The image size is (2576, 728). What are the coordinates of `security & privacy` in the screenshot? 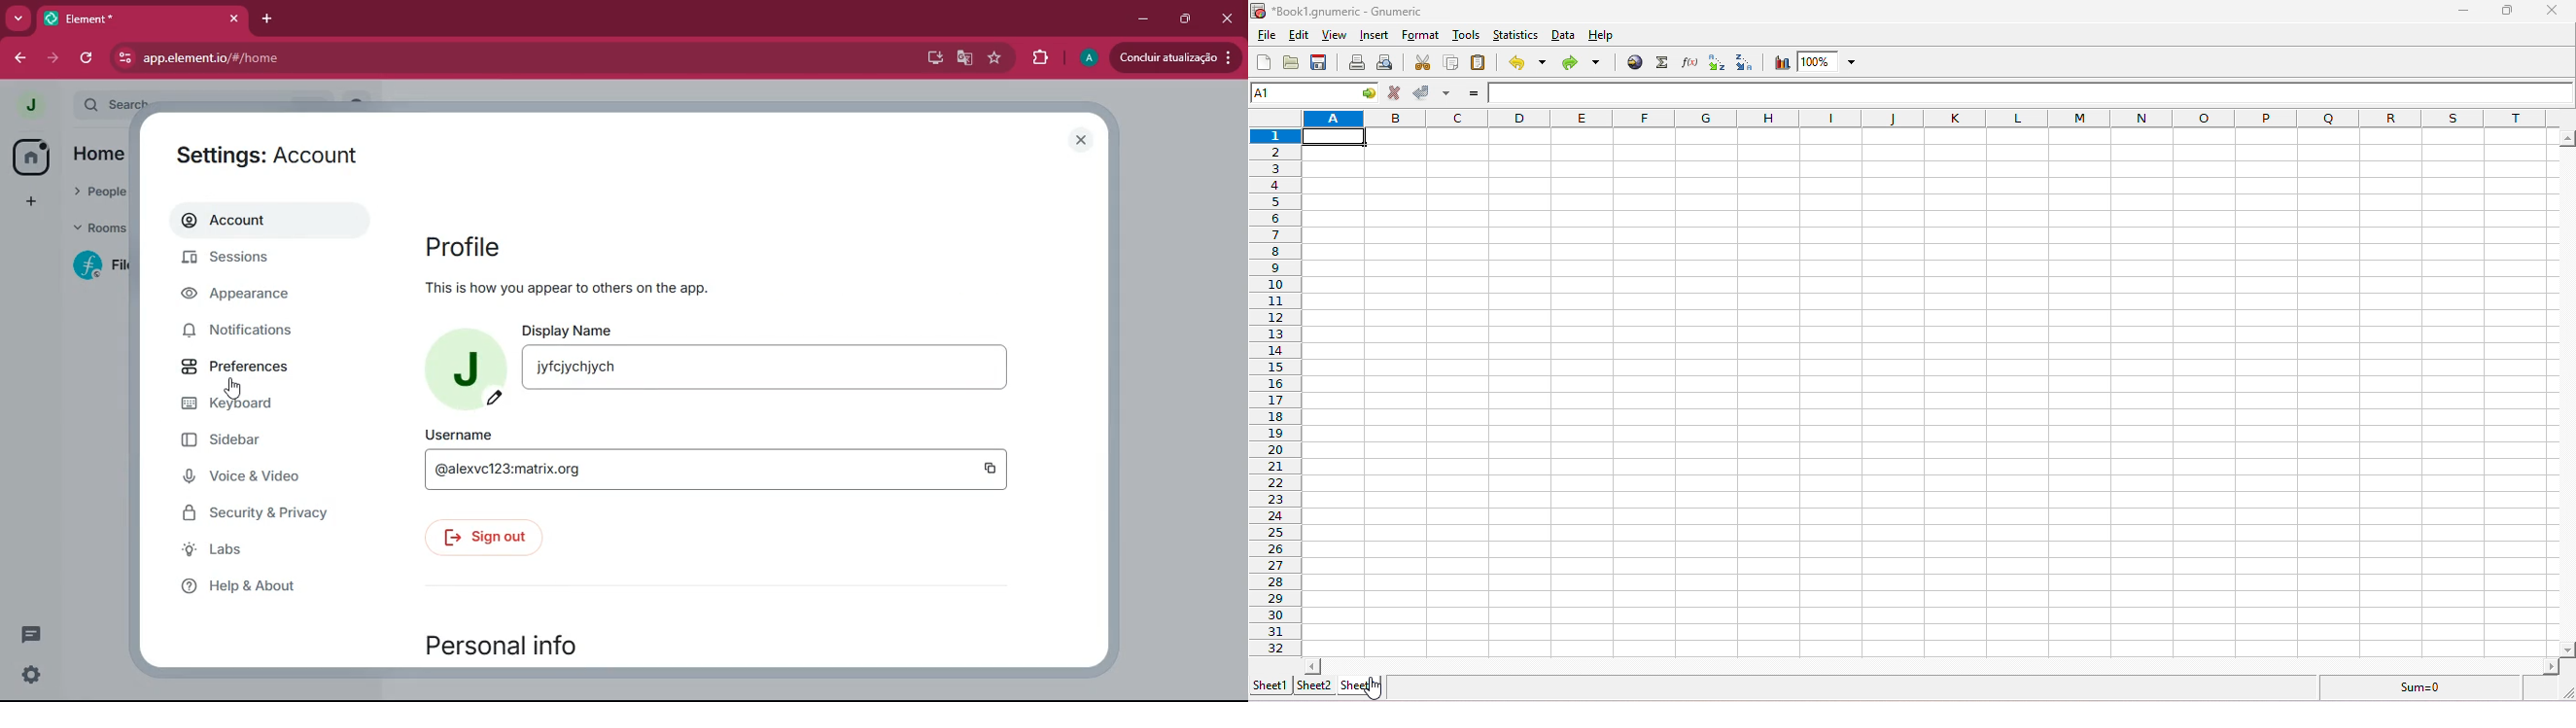 It's located at (259, 517).